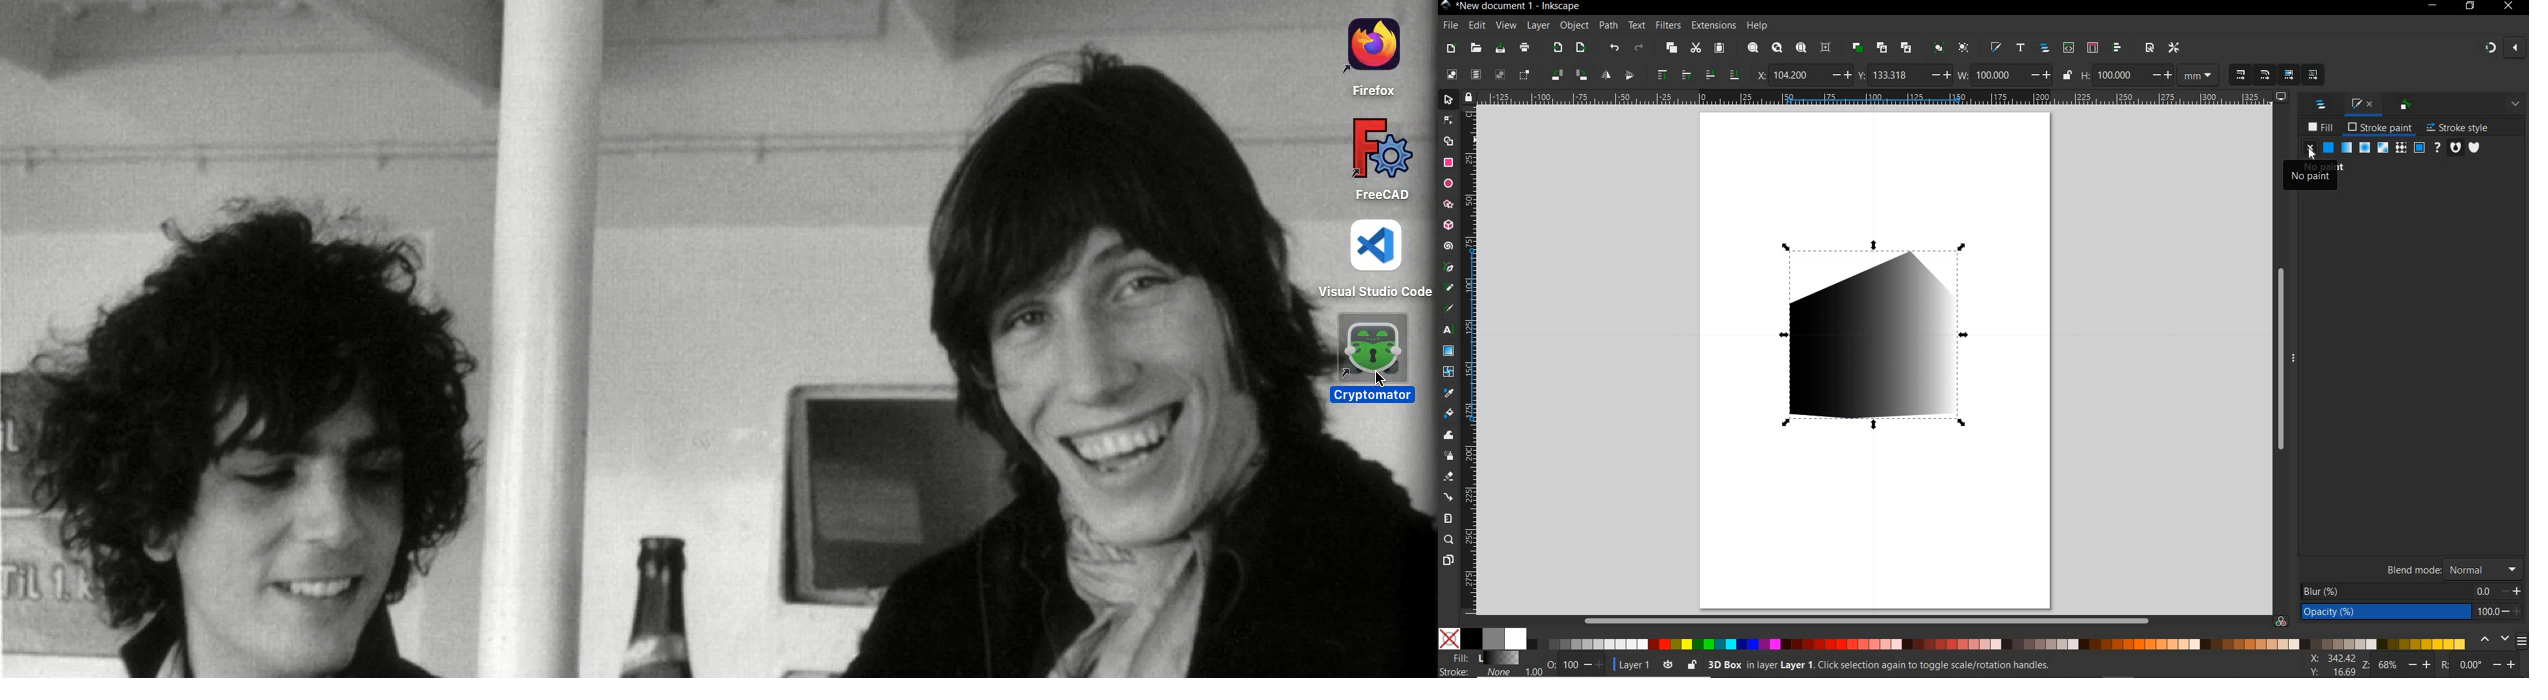 This screenshot has width=2548, height=700. I want to click on desktop background image, so click(656, 339).